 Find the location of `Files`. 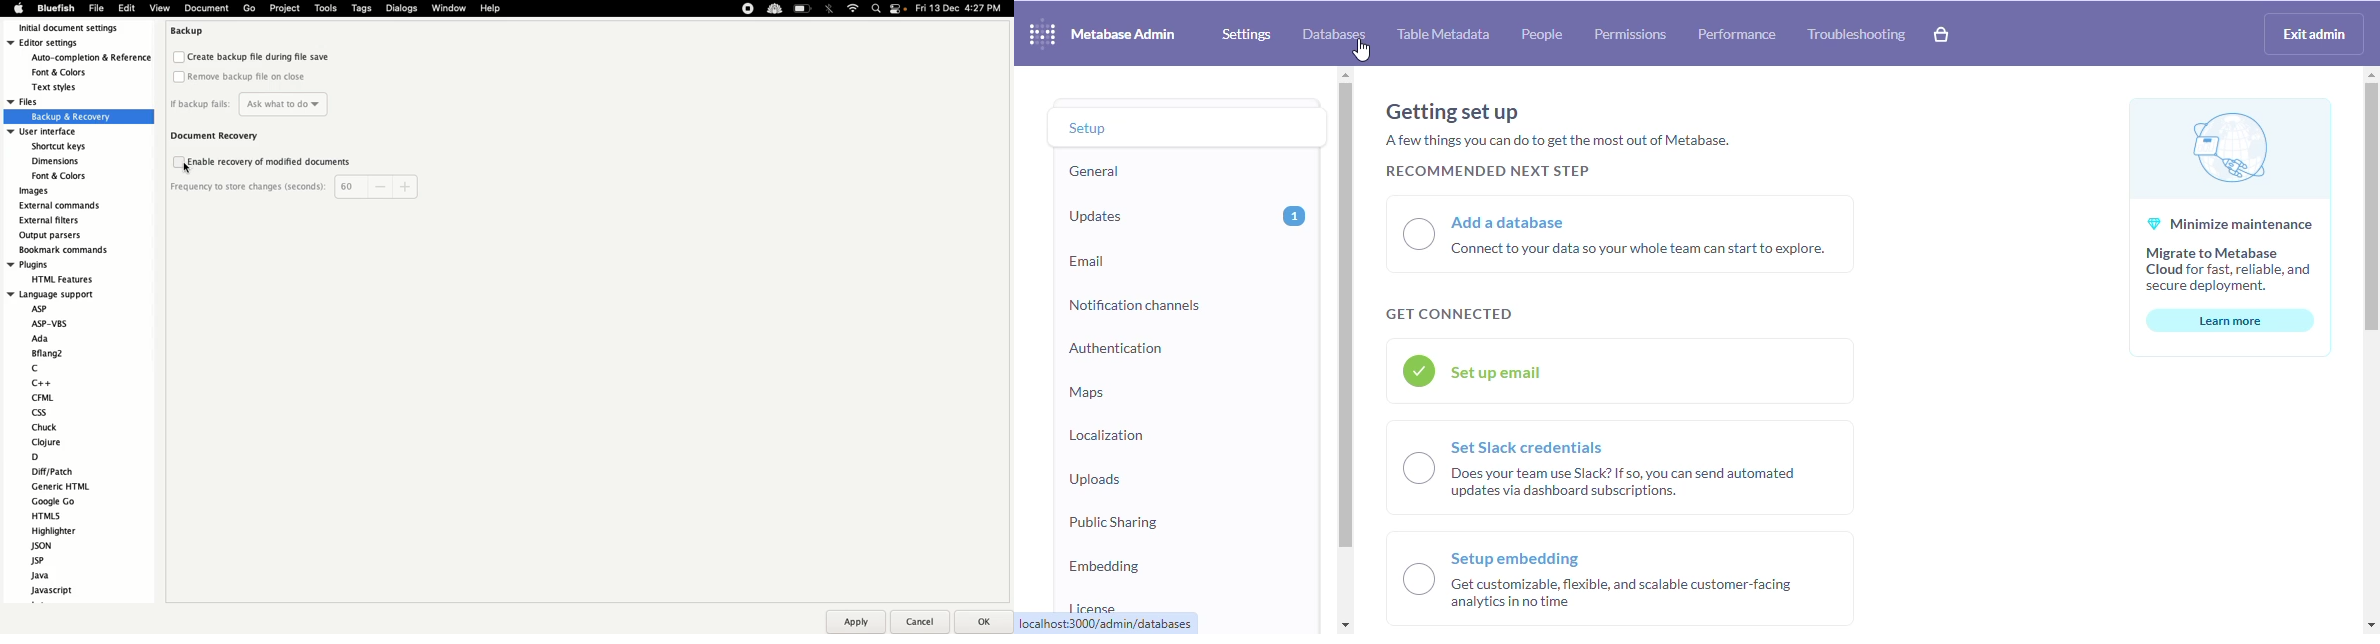

Files is located at coordinates (66, 110).